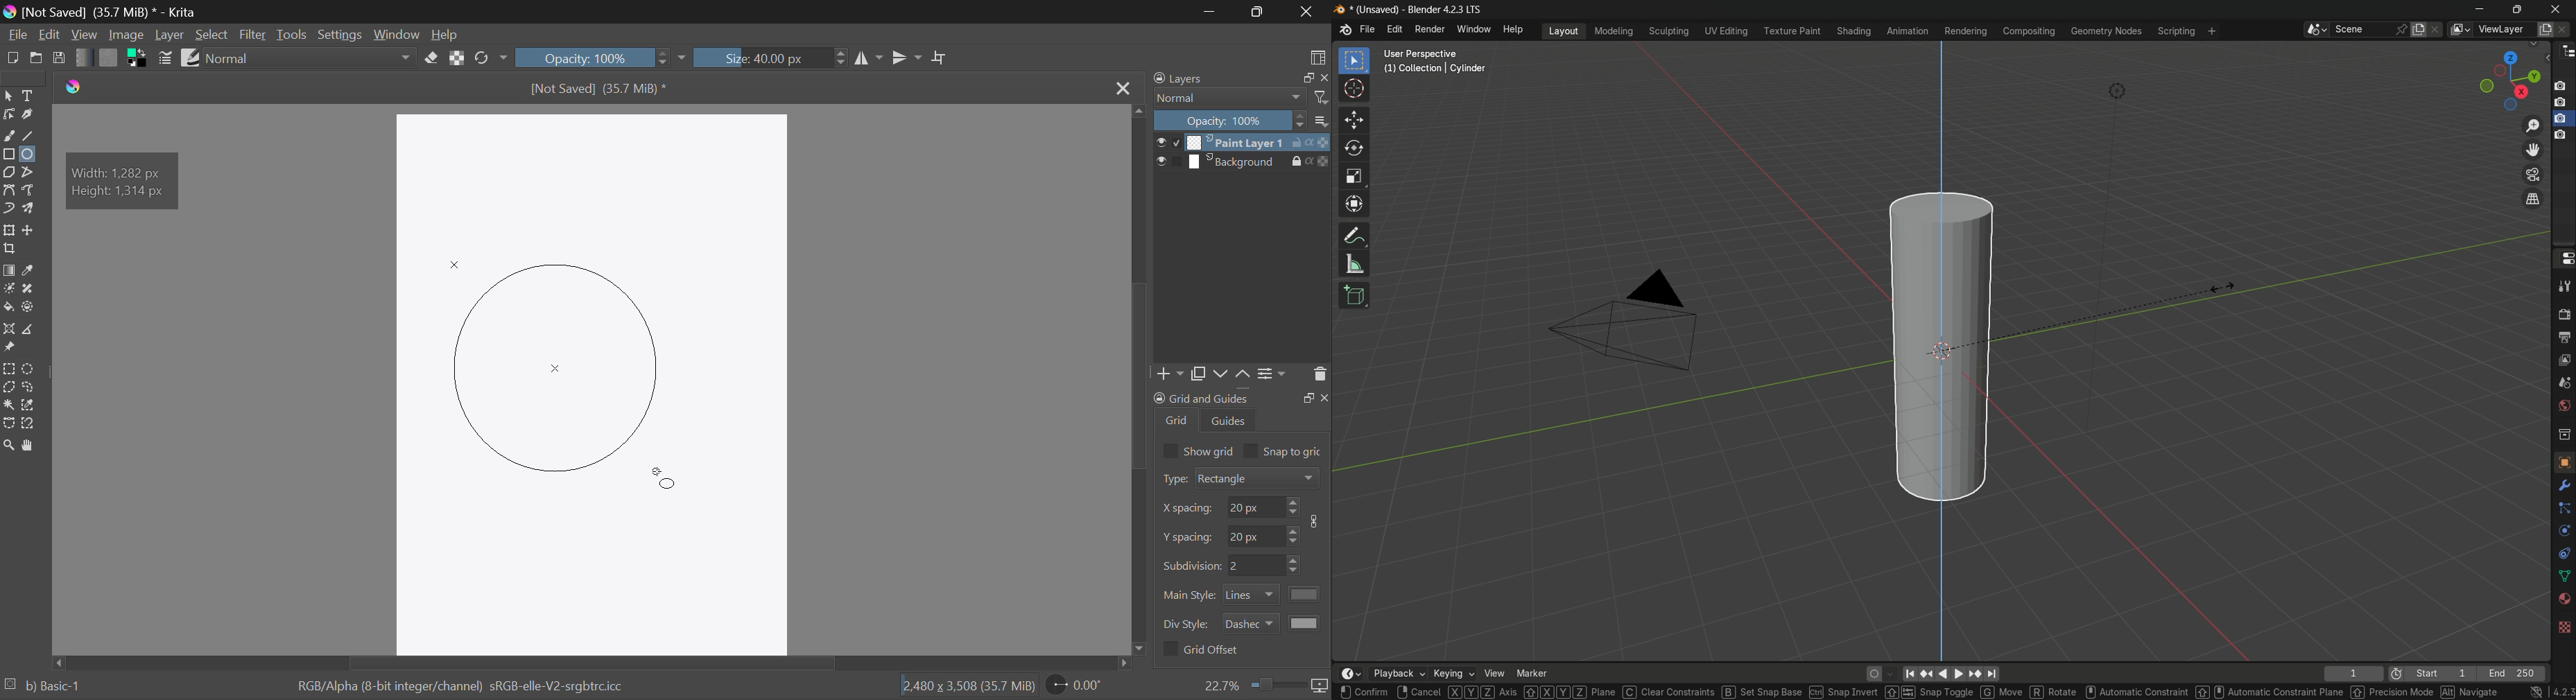 Image resolution: width=2576 pixels, height=700 pixels. What do you see at coordinates (2177, 30) in the screenshot?
I see `scripting` at bounding box center [2177, 30].